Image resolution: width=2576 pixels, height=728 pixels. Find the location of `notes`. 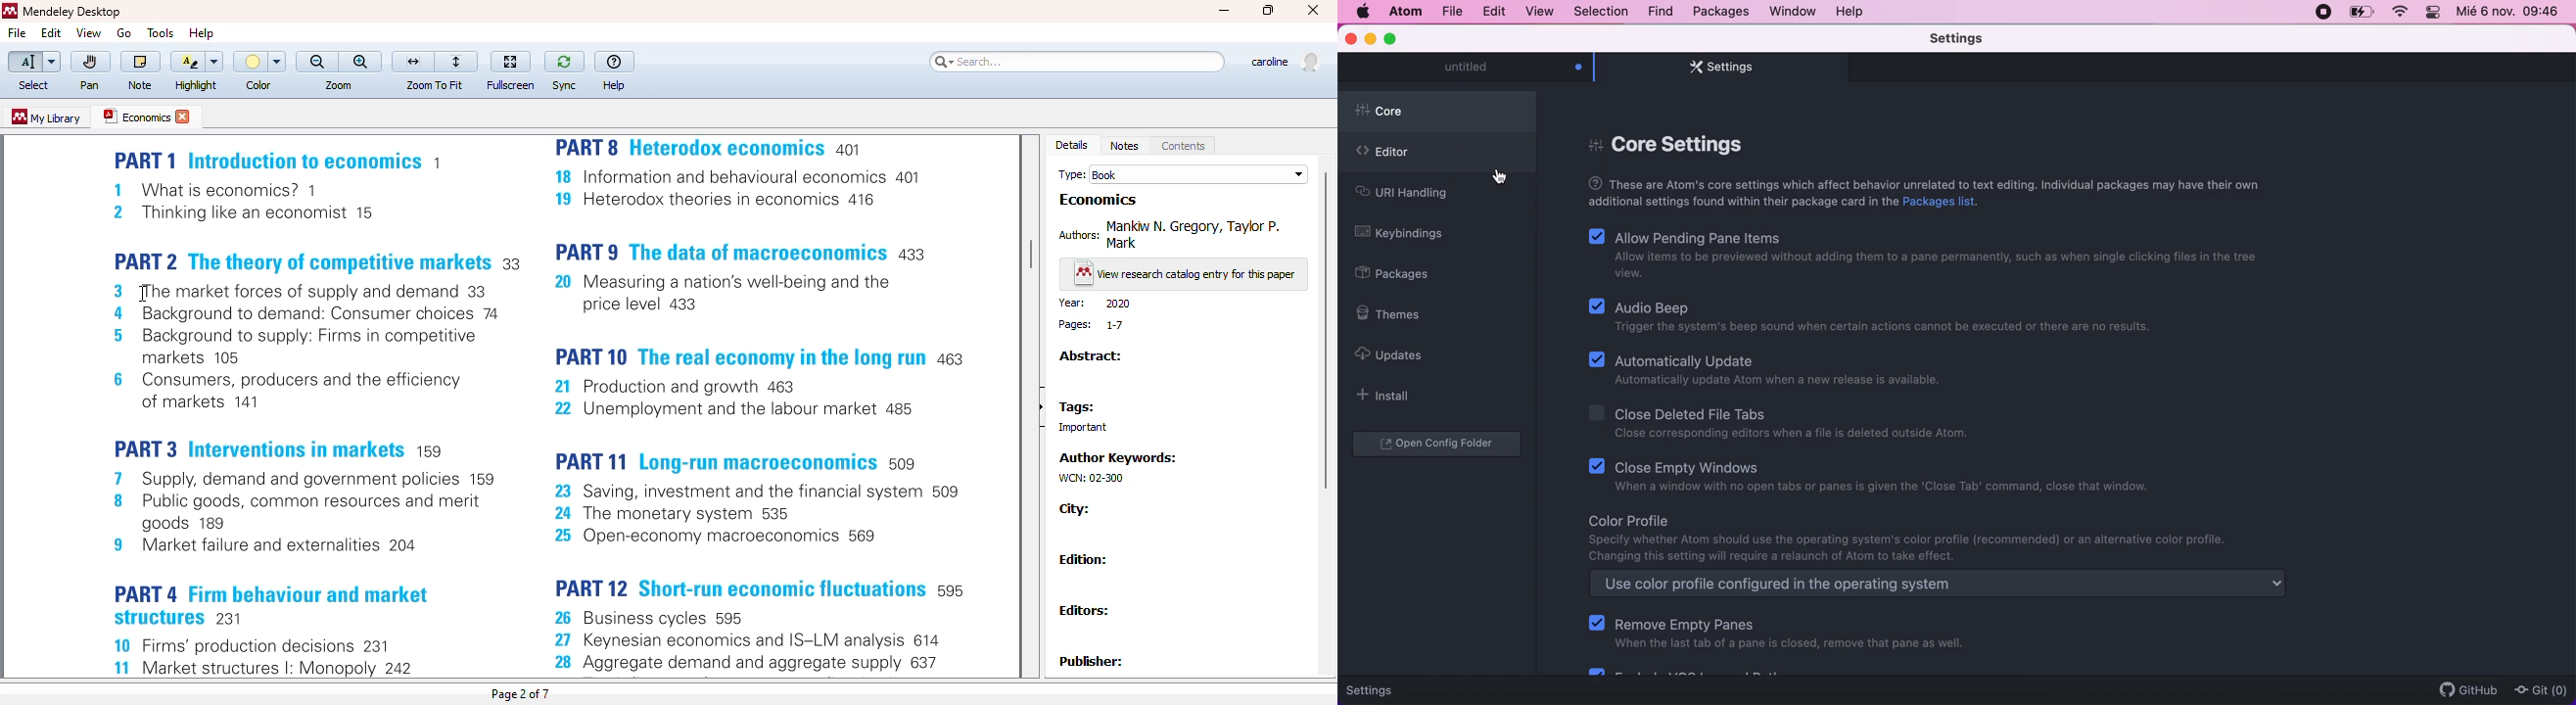

notes is located at coordinates (1124, 146).